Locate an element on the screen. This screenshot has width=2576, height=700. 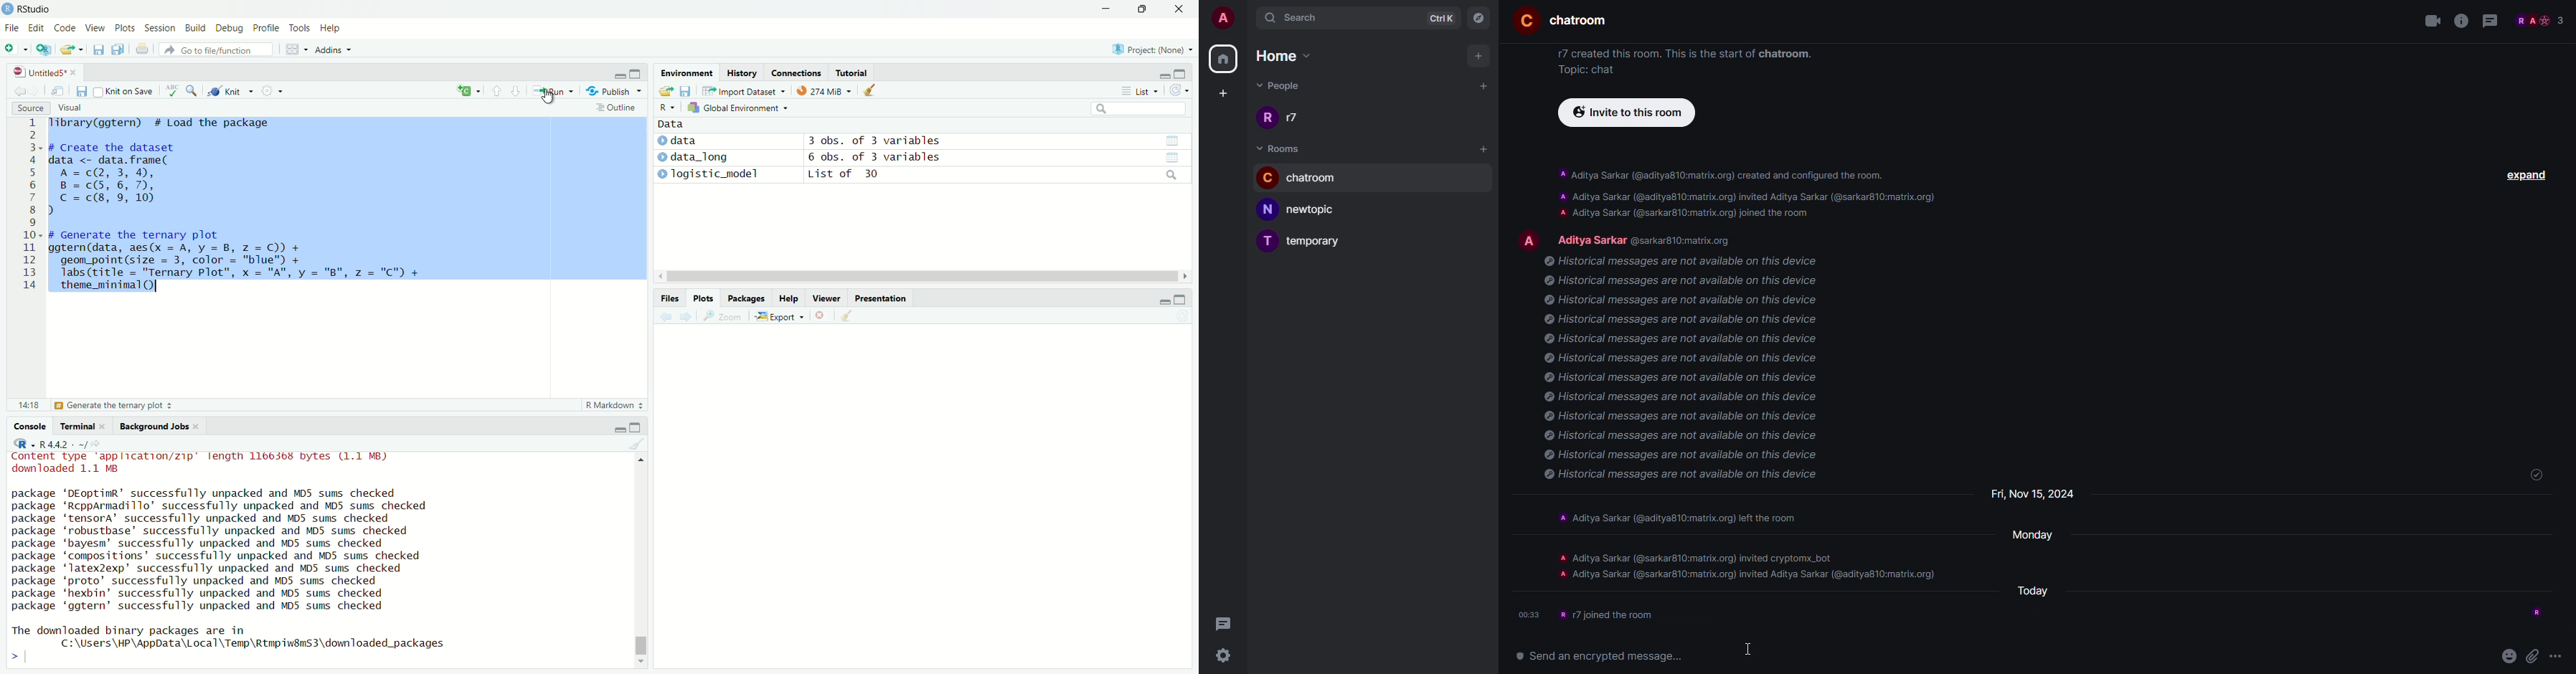
Visual is located at coordinates (69, 107).